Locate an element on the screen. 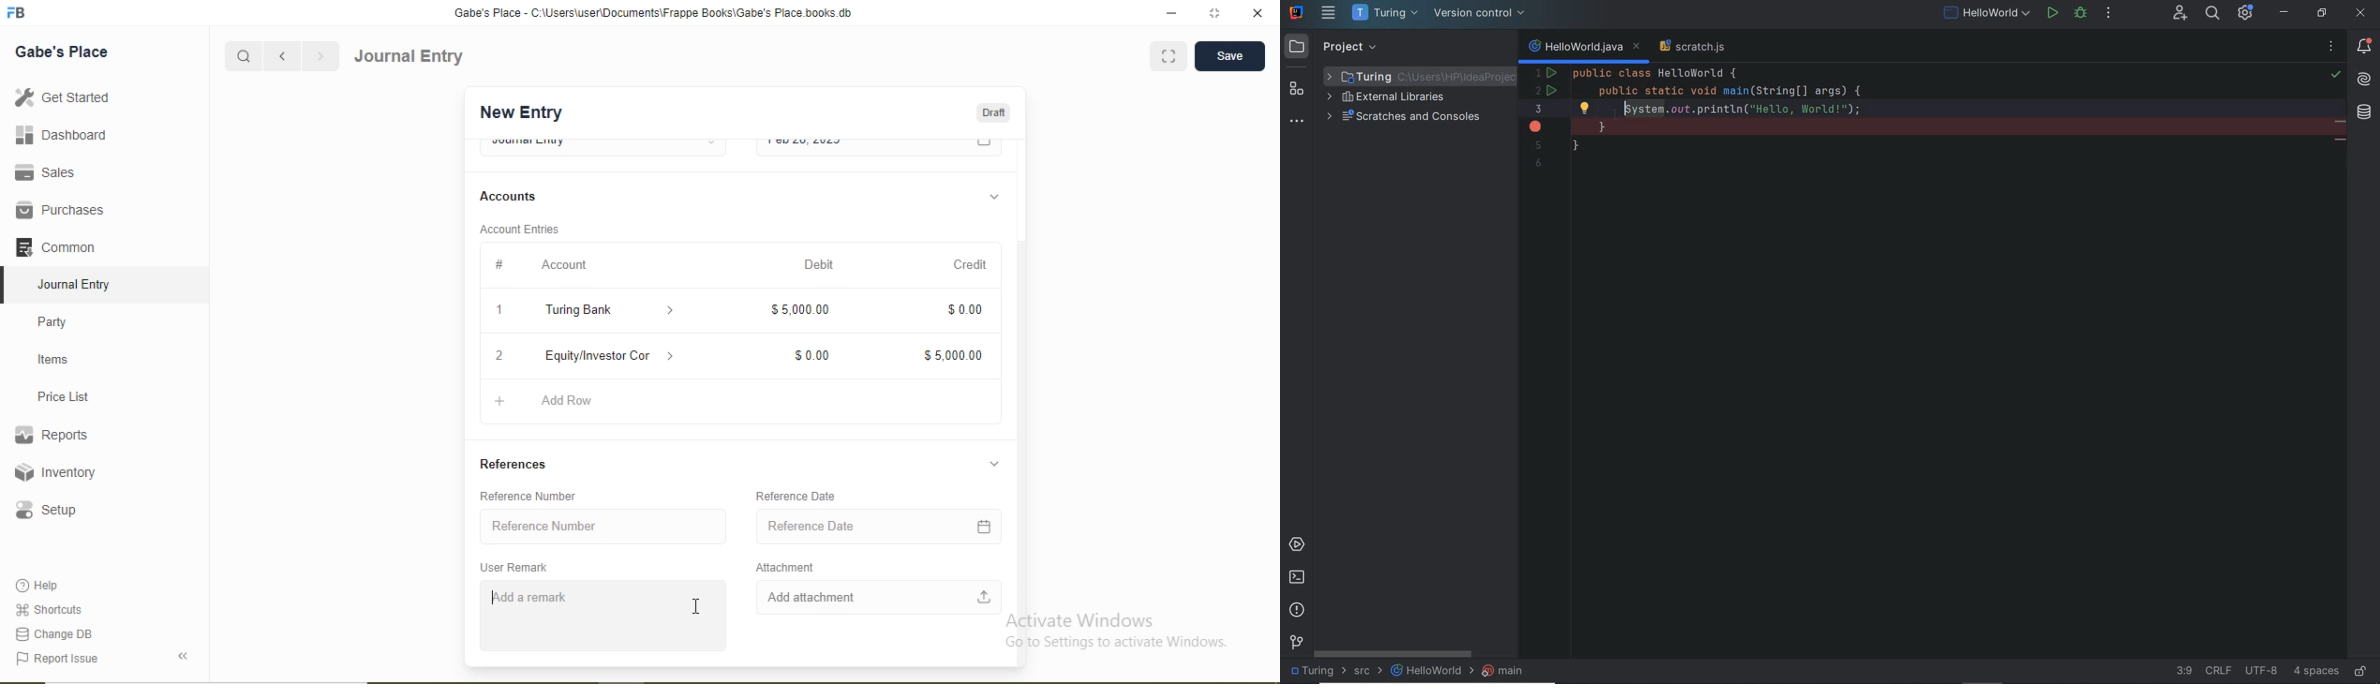 This screenshot has width=2380, height=700. Dropdown is located at coordinates (994, 464).